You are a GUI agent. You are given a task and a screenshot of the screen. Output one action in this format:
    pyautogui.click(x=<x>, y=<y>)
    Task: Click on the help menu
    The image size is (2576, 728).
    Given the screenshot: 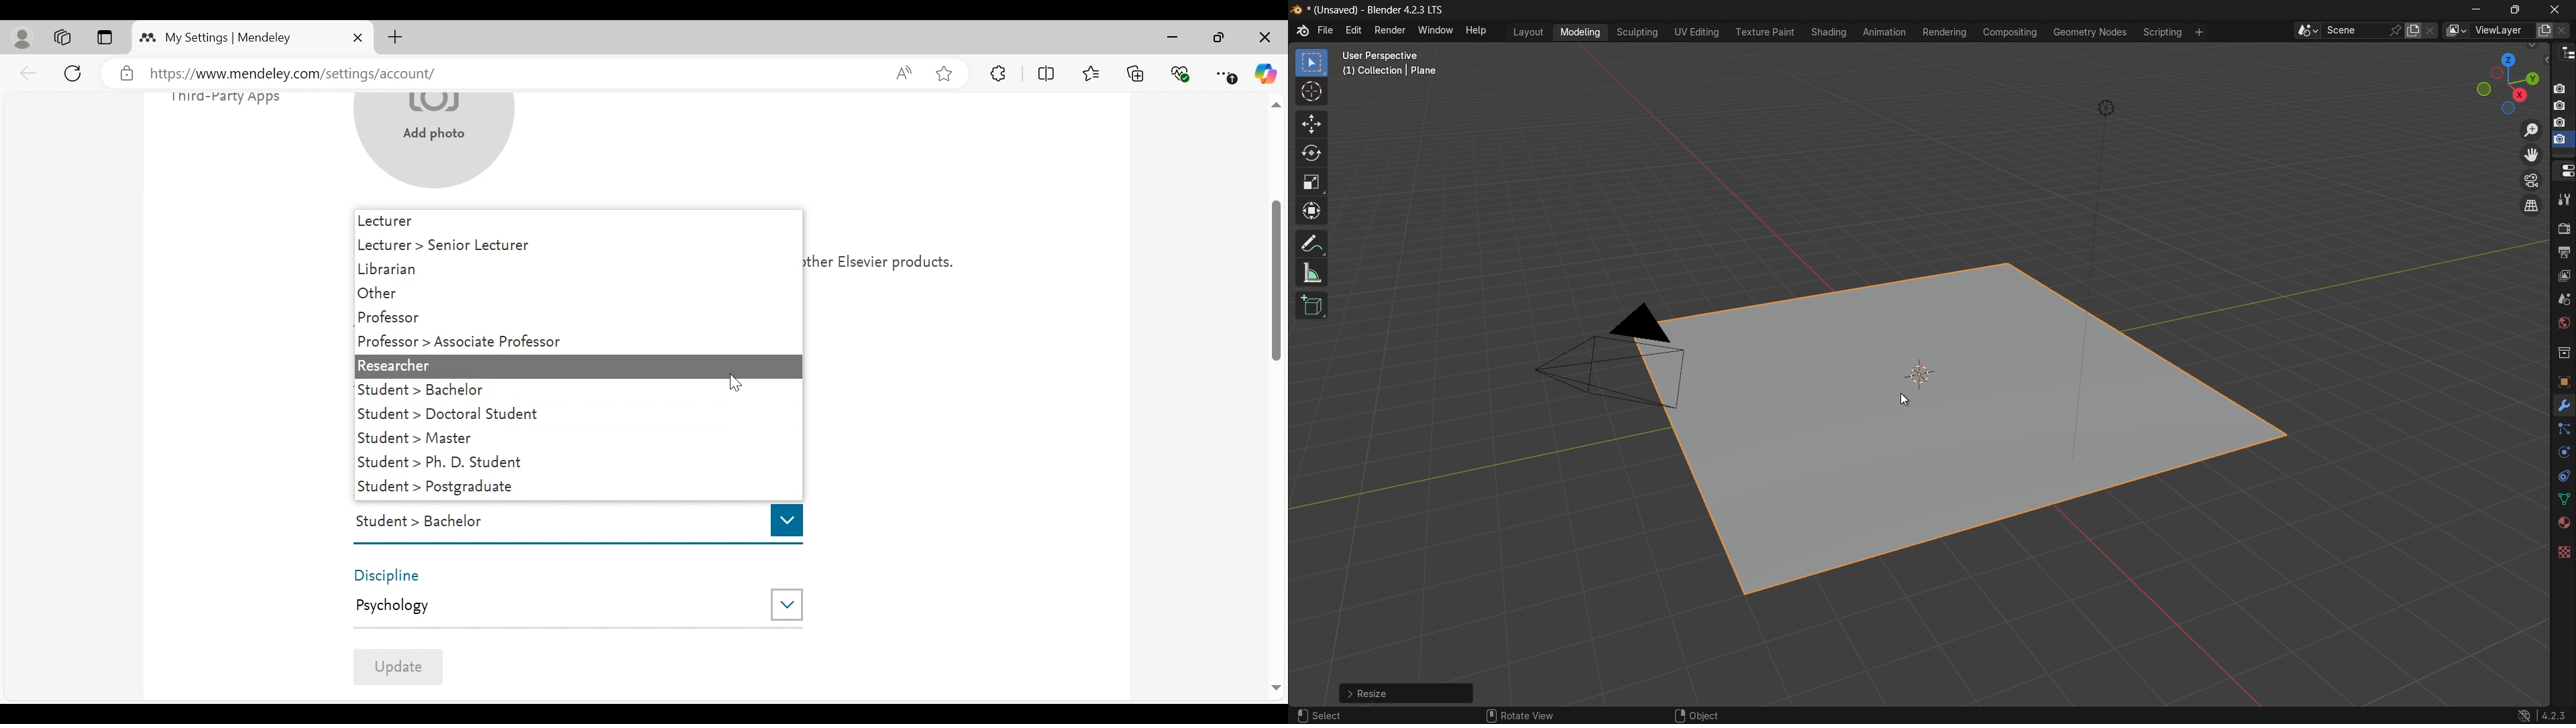 What is the action you would take?
    pyautogui.click(x=1477, y=30)
    